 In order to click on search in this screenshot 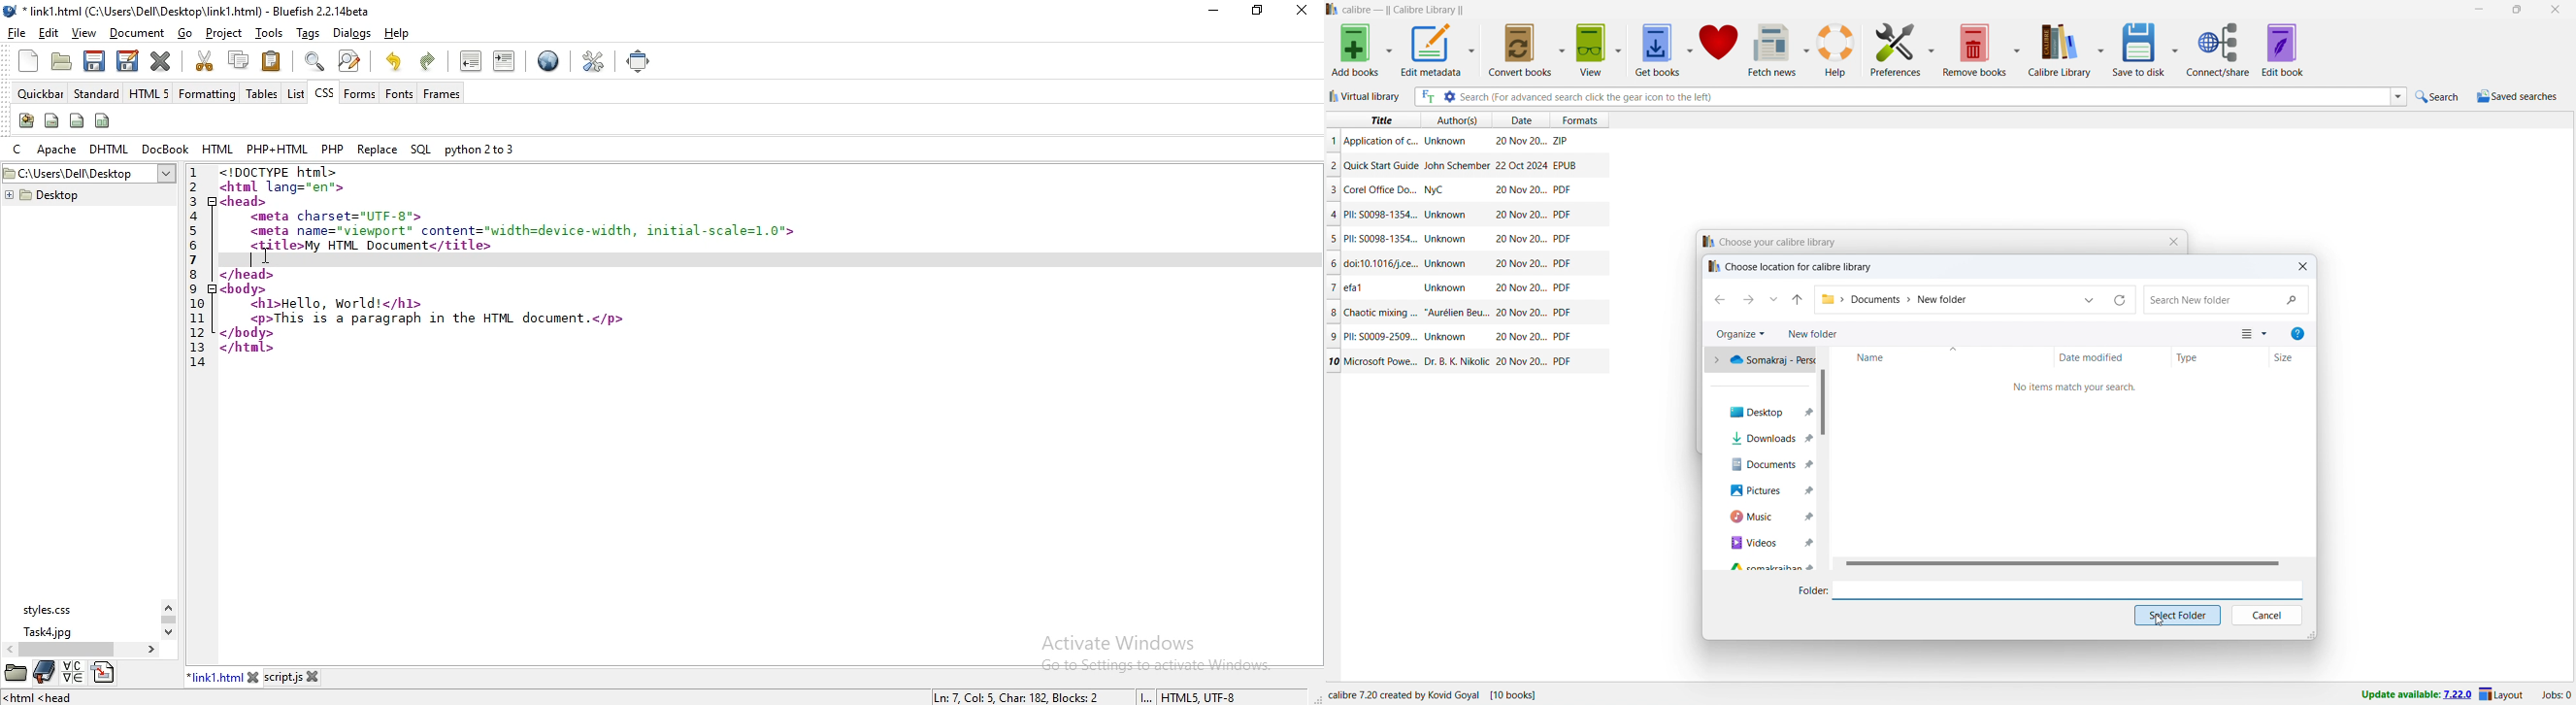, I will do `click(2226, 299)`.